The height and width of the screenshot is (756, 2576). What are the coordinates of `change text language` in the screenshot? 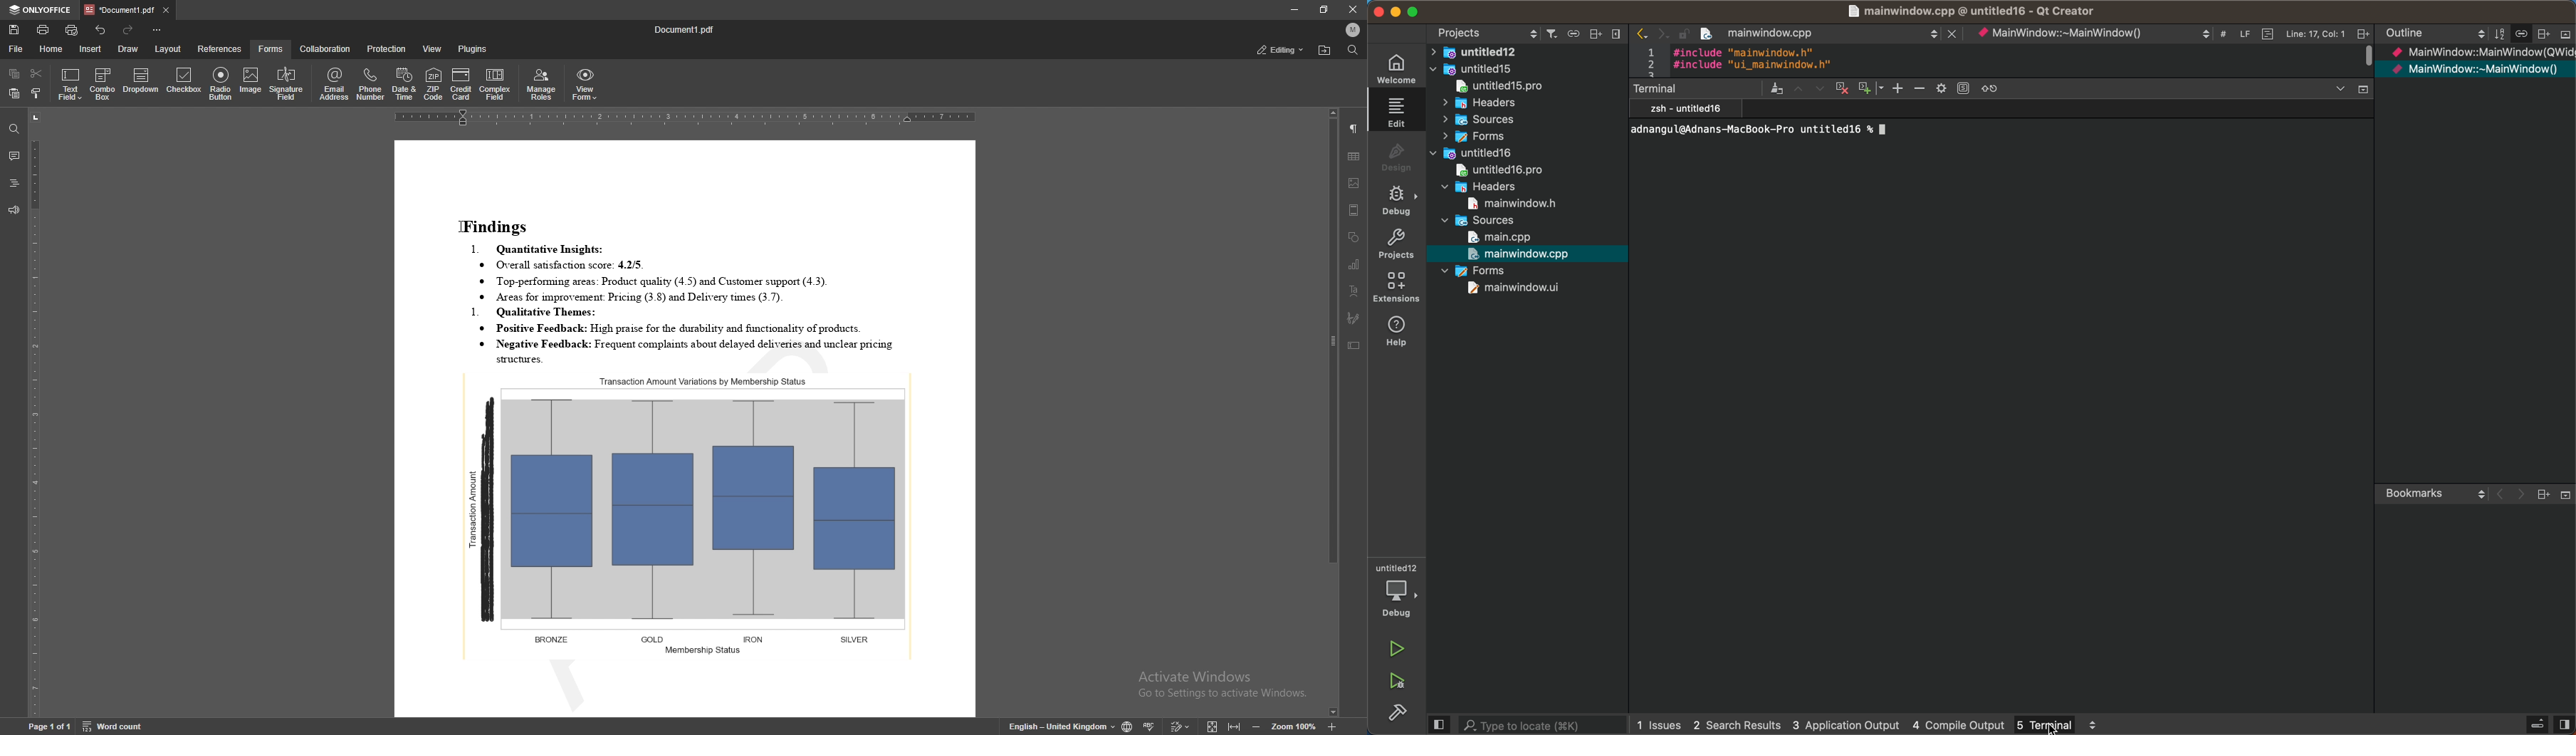 It's located at (1061, 727).